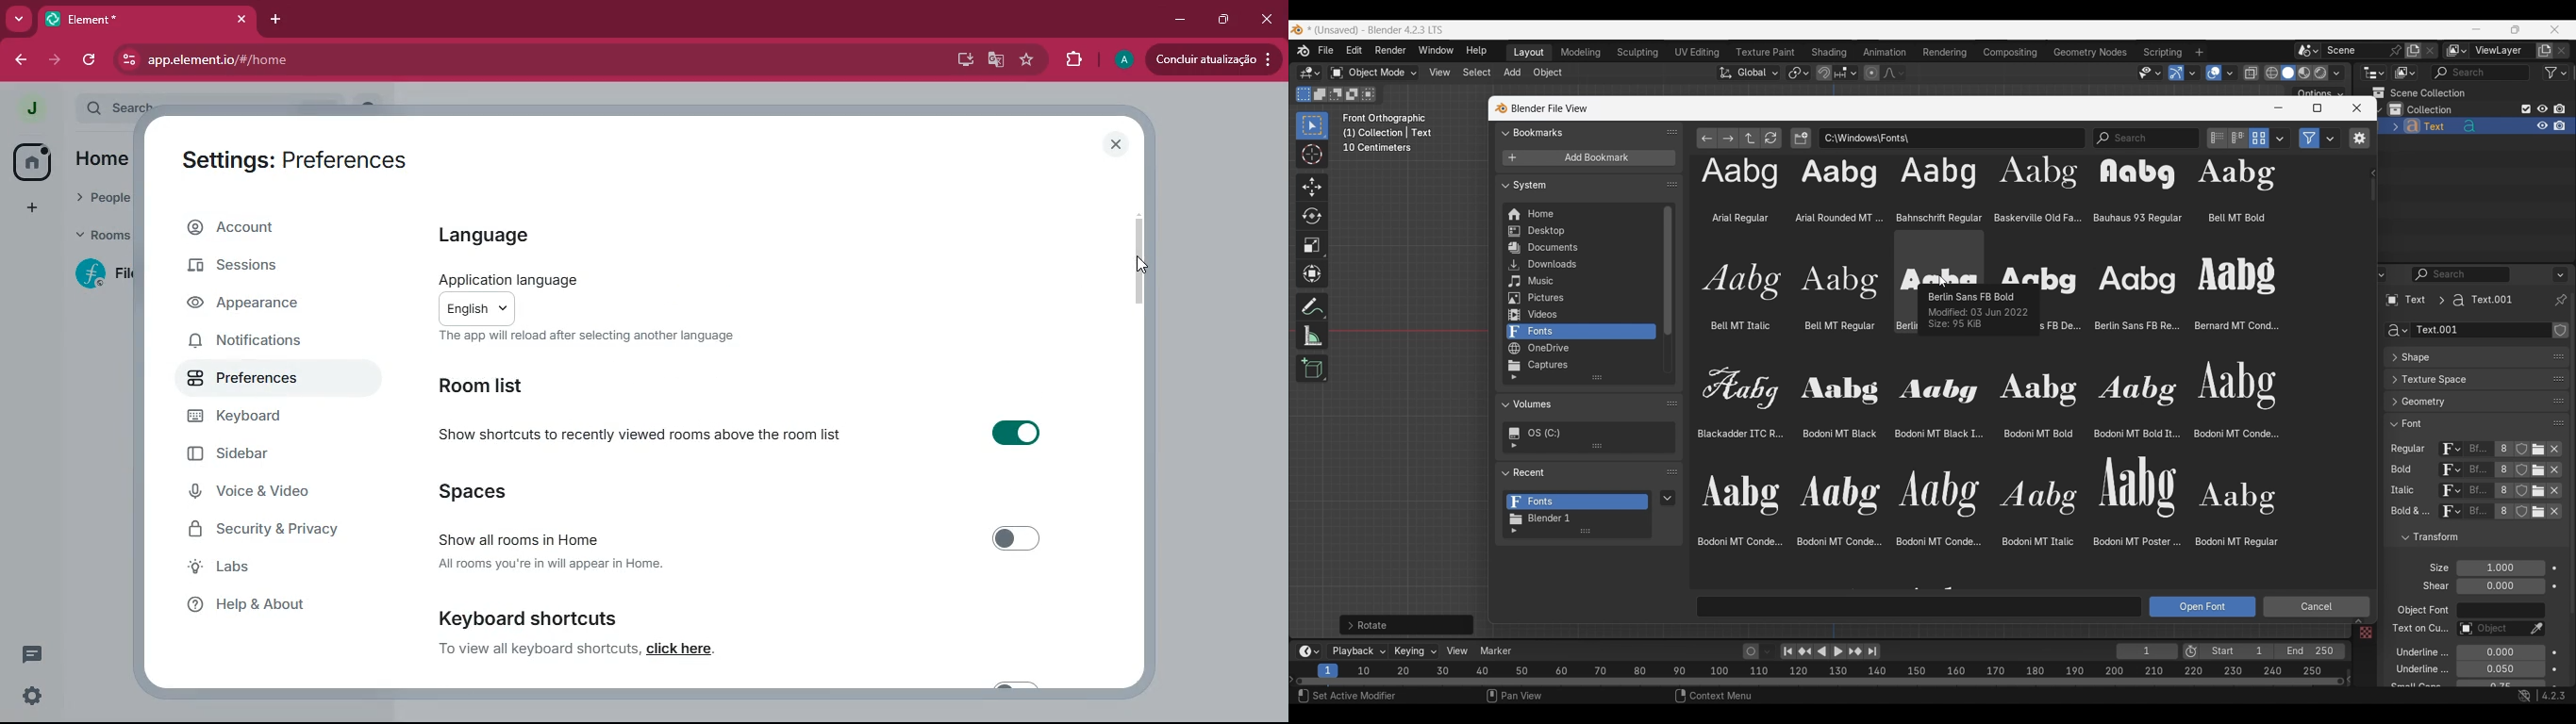 The height and width of the screenshot is (728, 2576). What do you see at coordinates (1407, 625) in the screenshot?
I see `For further rotation` at bounding box center [1407, 625].